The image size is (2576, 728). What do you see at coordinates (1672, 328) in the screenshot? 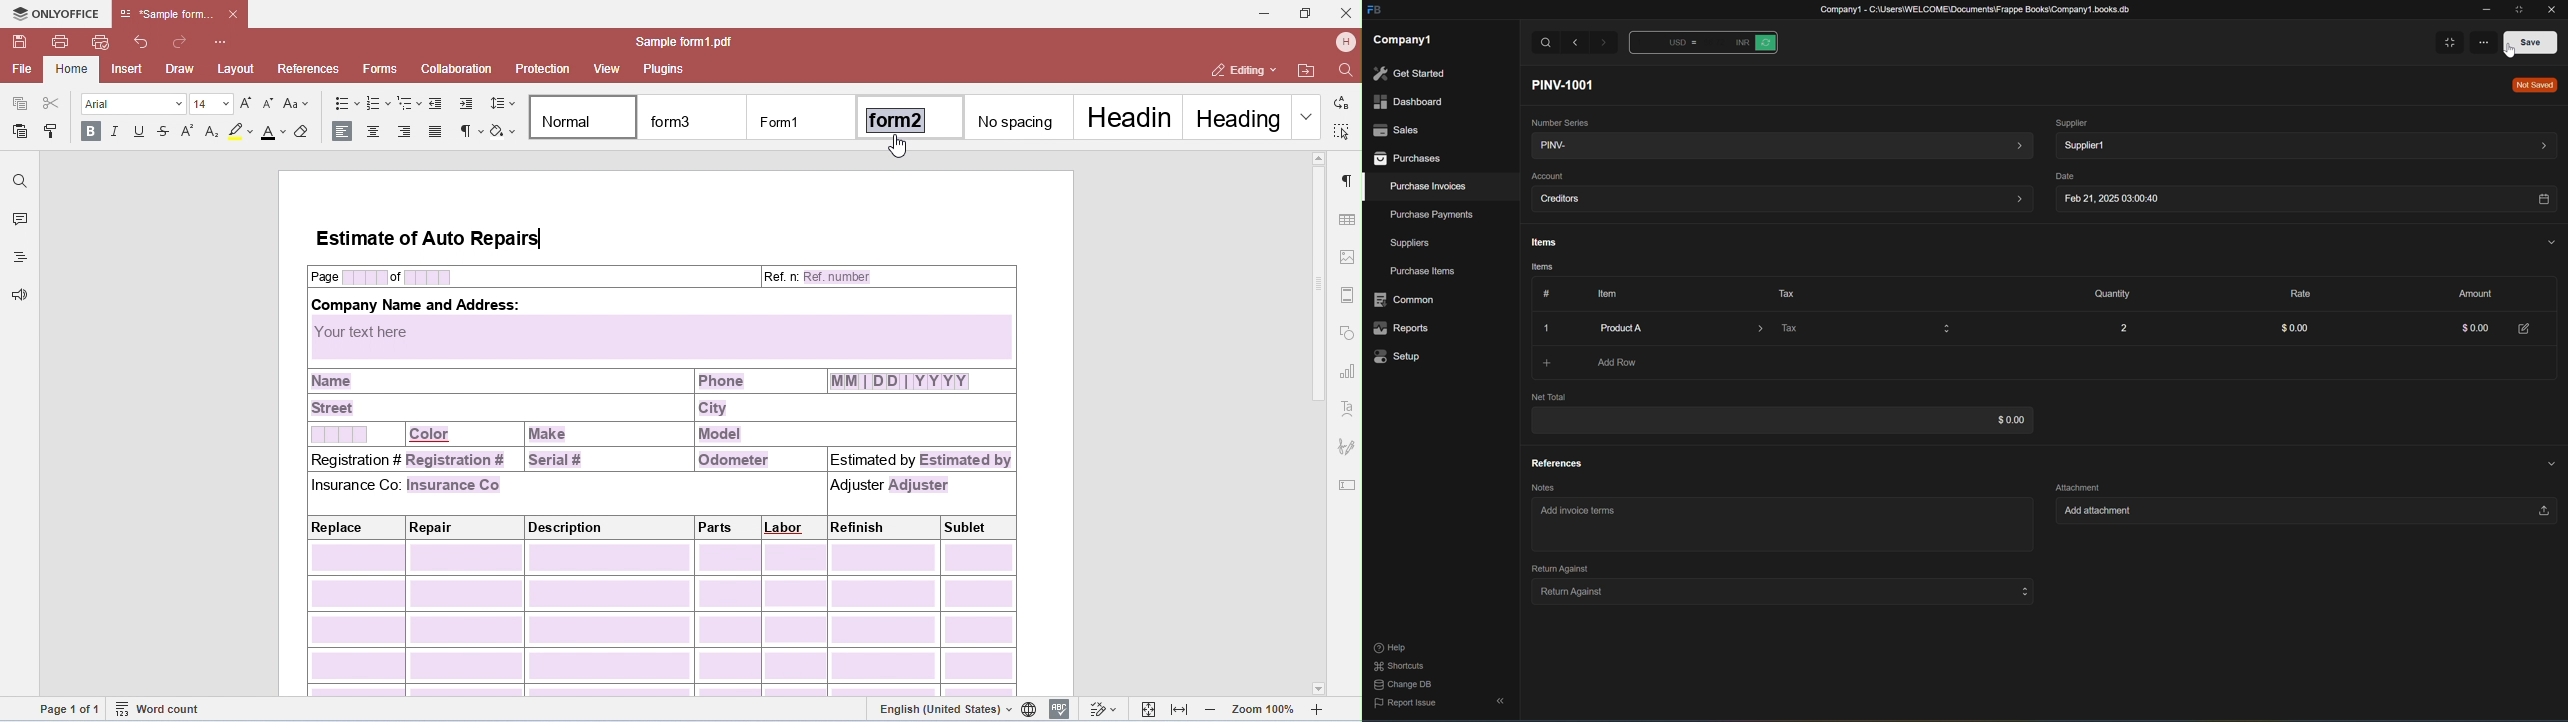
I see `Product A` at bounding box center [1672, 328].